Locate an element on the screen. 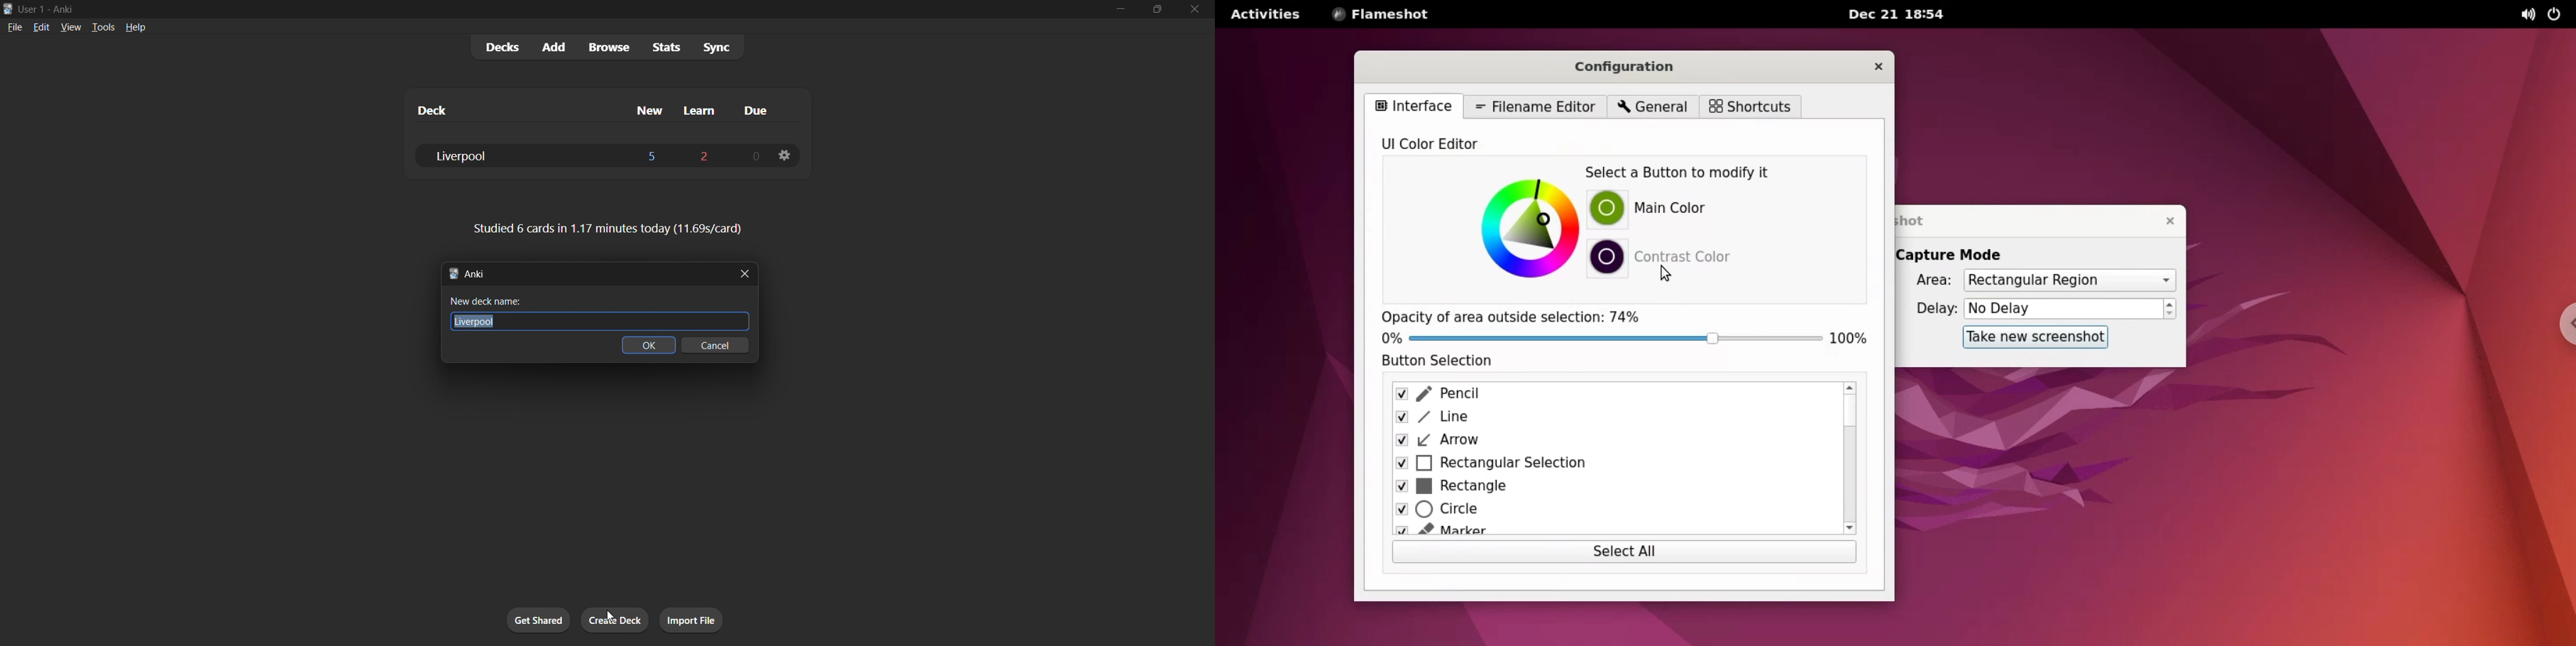 This screenshot has height=672, width=2576. due cards column is located at coordinates (760, 113).